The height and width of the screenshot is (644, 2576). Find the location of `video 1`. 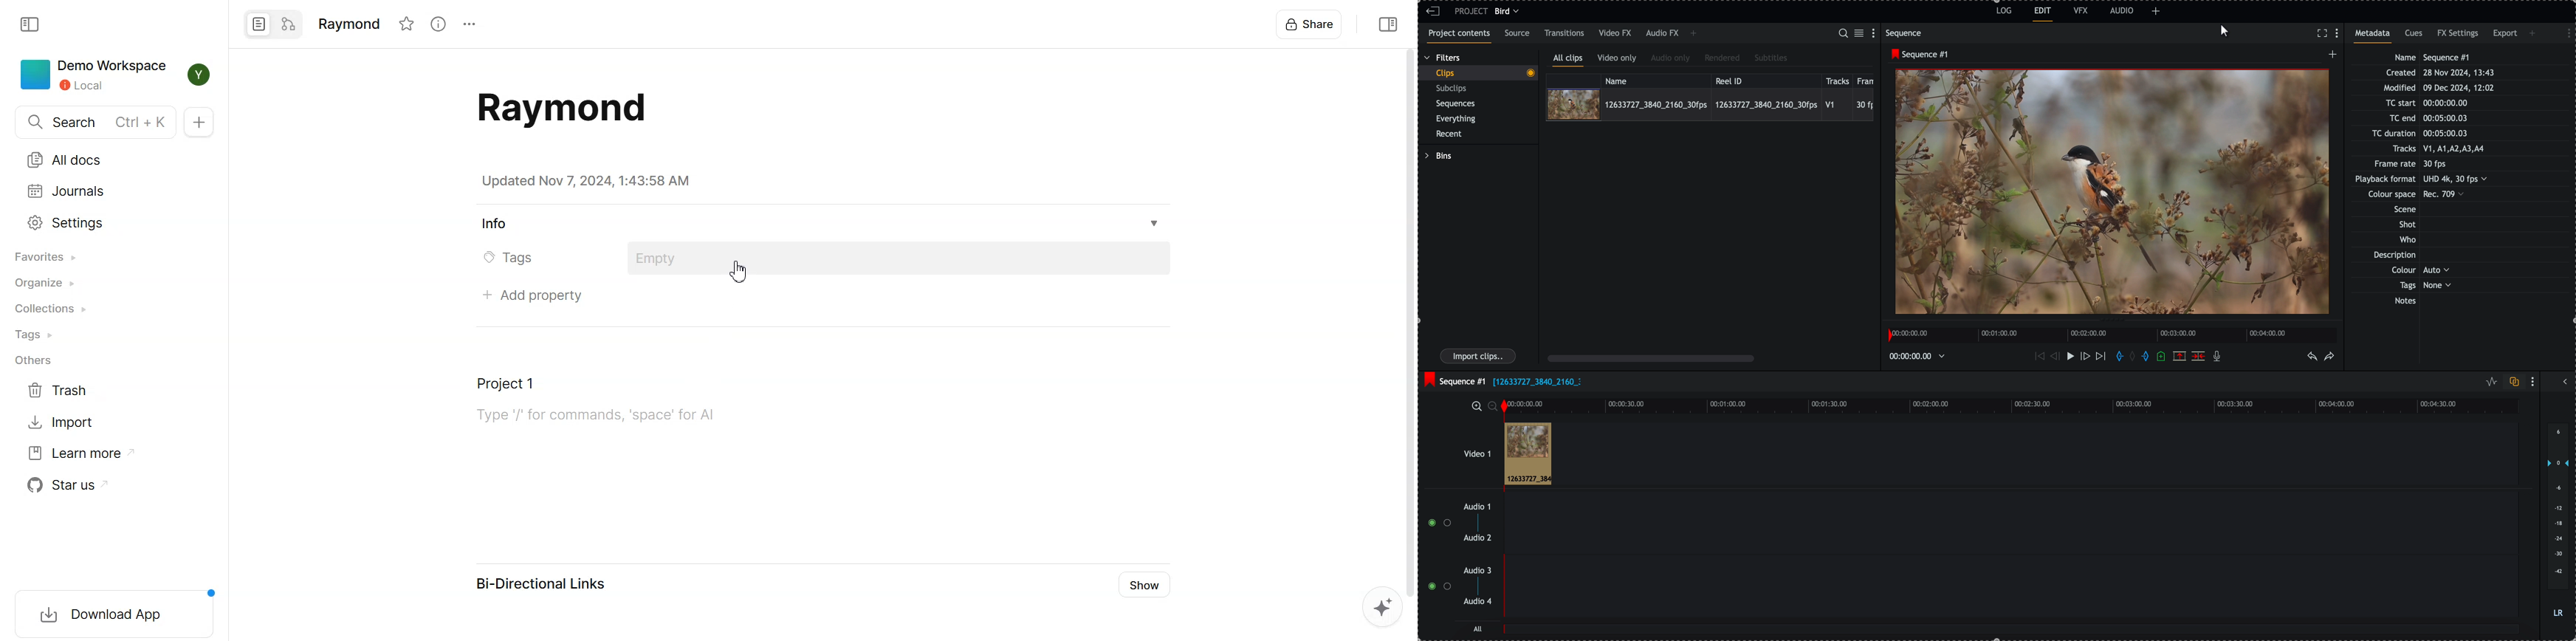

video 1 is located at coordinates (1987, 454).